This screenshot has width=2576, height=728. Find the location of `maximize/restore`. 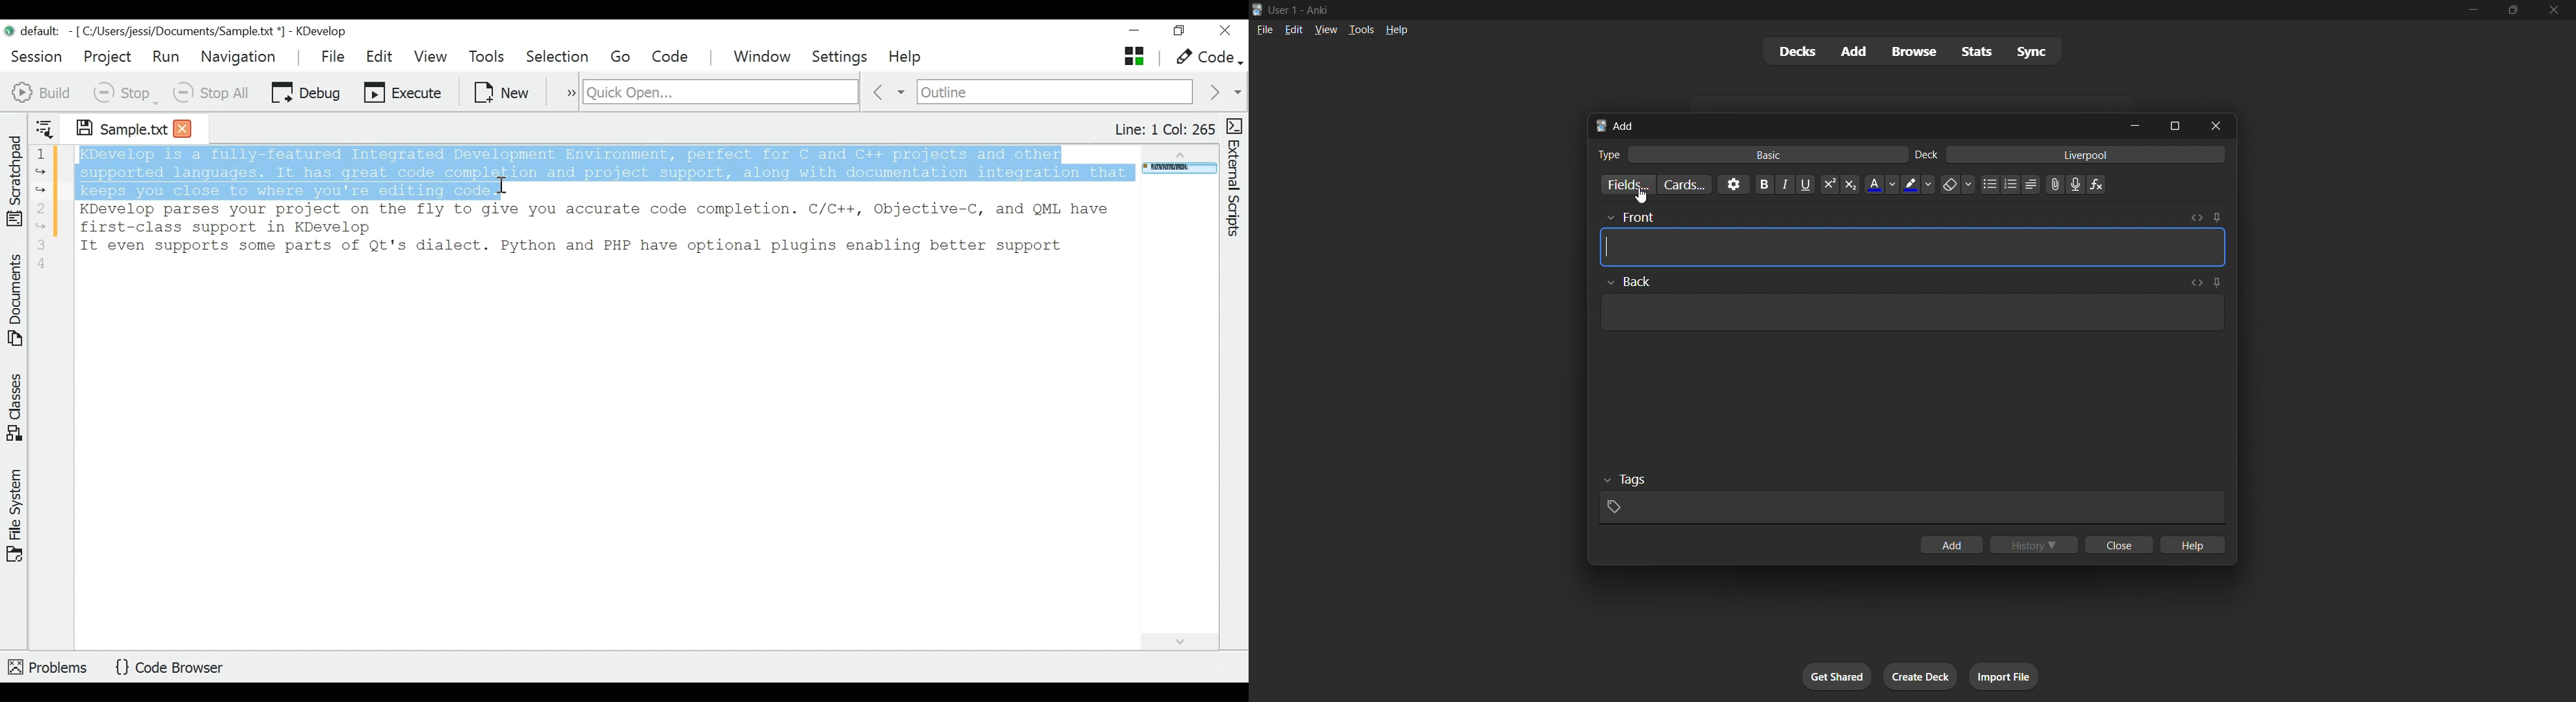

maximize/restore is located at coordinates (2513, 10).